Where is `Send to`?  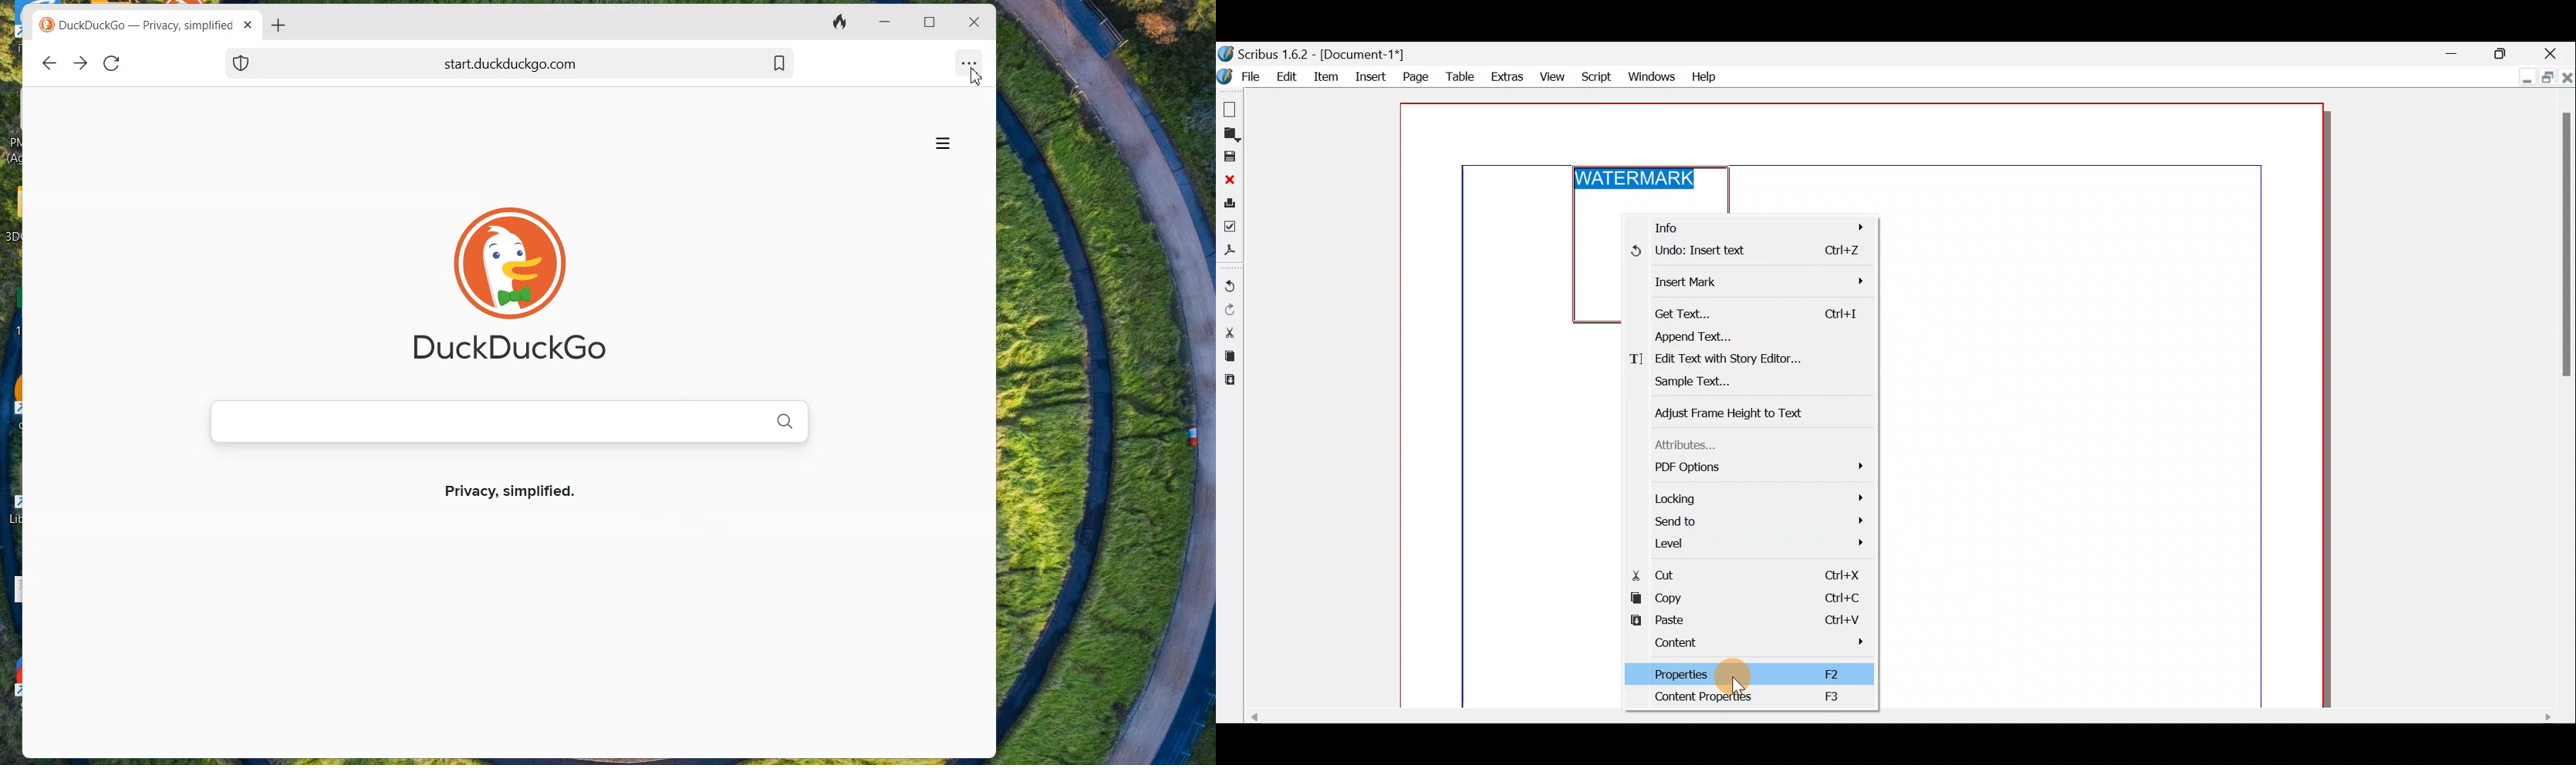
Send to is located at coordinates (1751, 520).